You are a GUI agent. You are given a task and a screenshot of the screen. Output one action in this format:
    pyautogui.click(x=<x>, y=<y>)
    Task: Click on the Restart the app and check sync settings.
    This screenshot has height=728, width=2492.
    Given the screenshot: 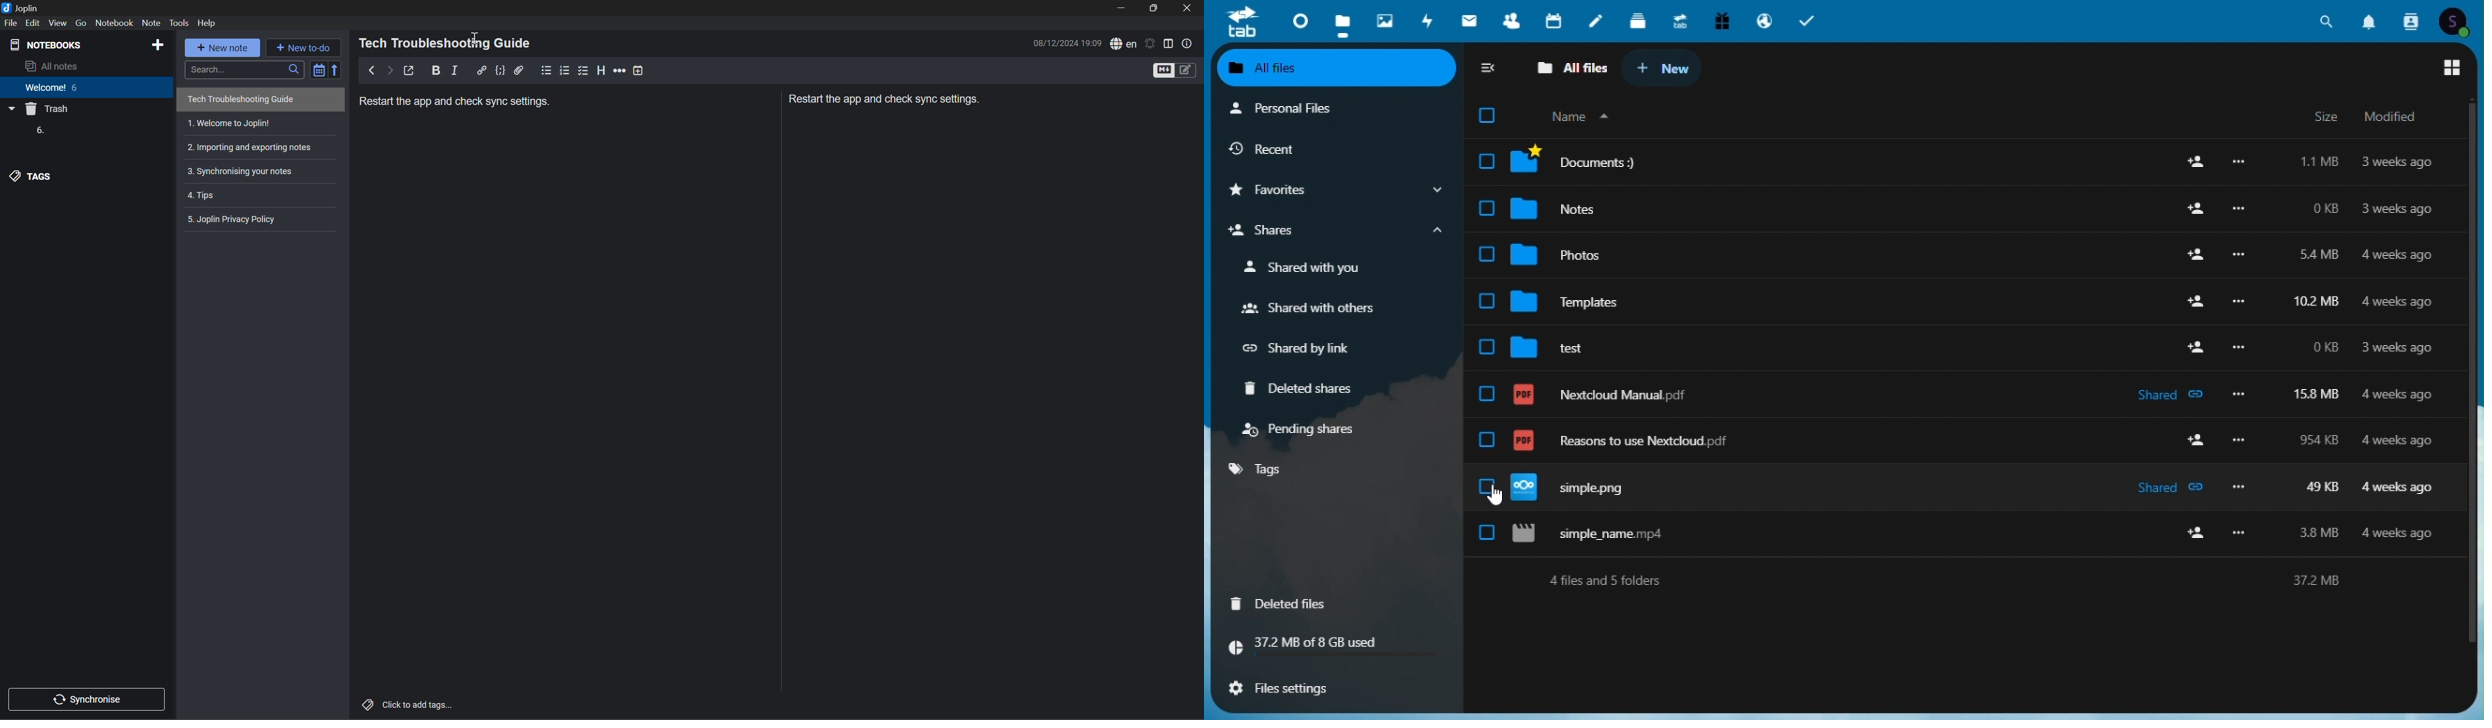 What is the action you would take?
    pyautogui.click(x=457, y=103)
    